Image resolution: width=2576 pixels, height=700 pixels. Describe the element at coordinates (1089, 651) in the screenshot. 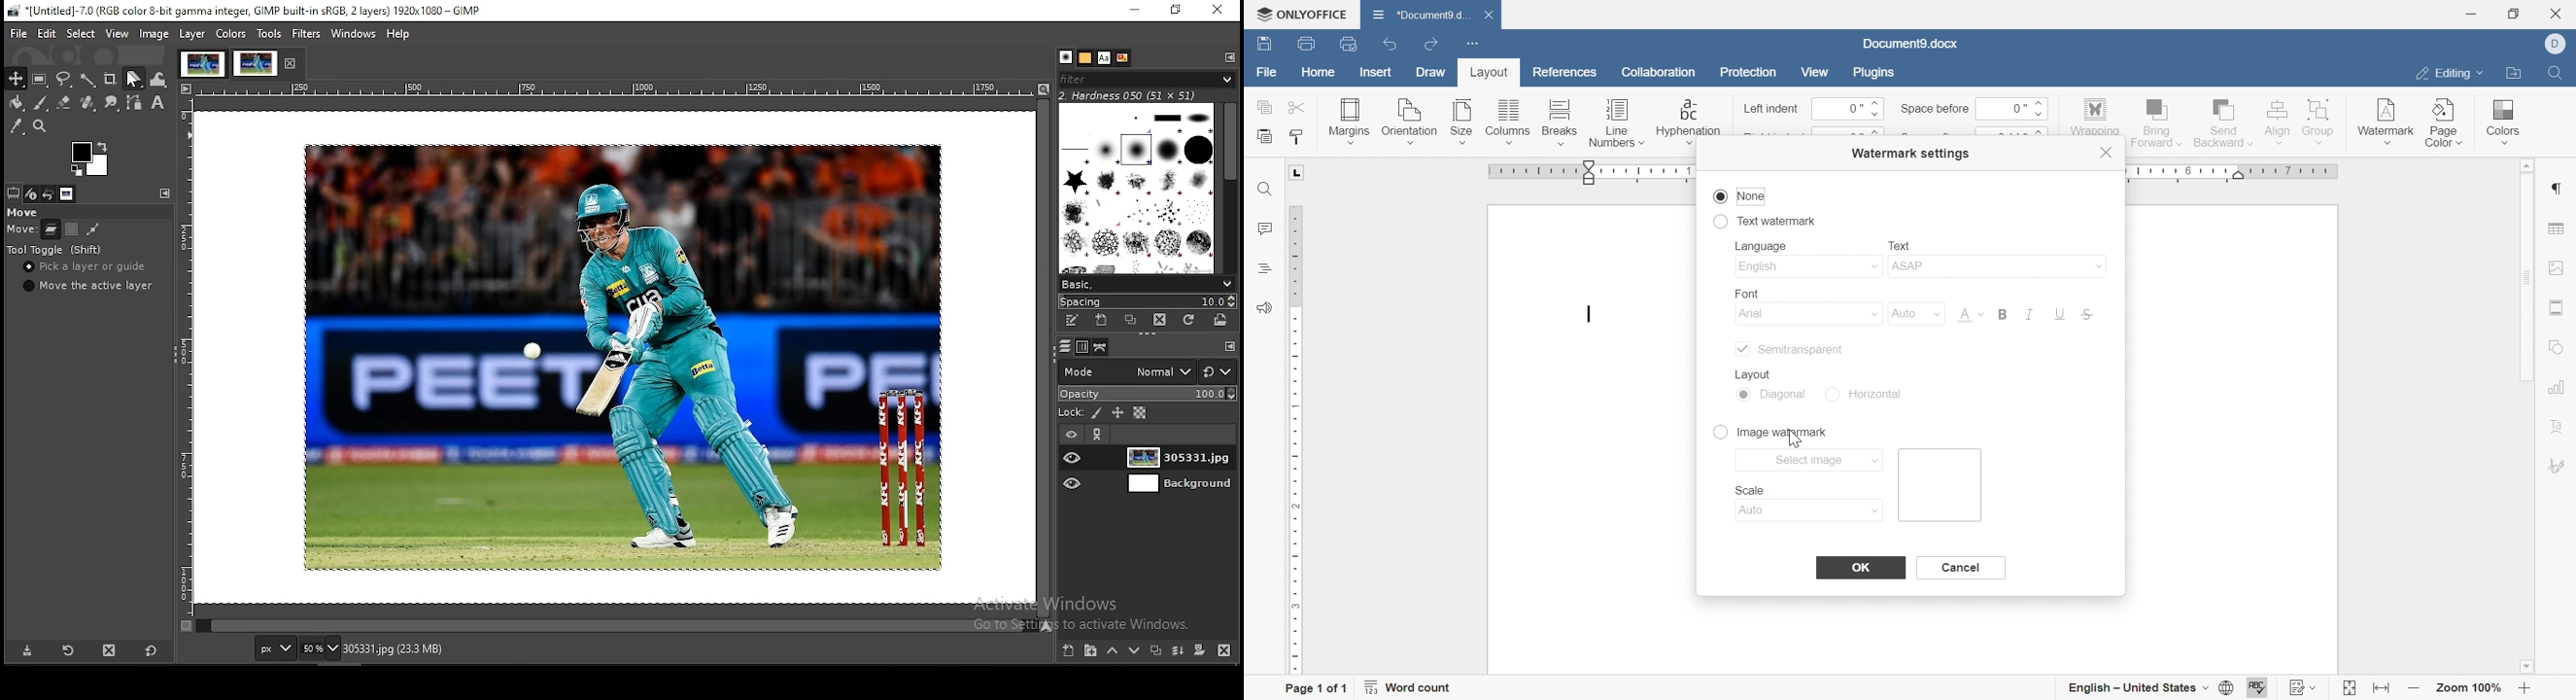

I see `new layer group` at that location.